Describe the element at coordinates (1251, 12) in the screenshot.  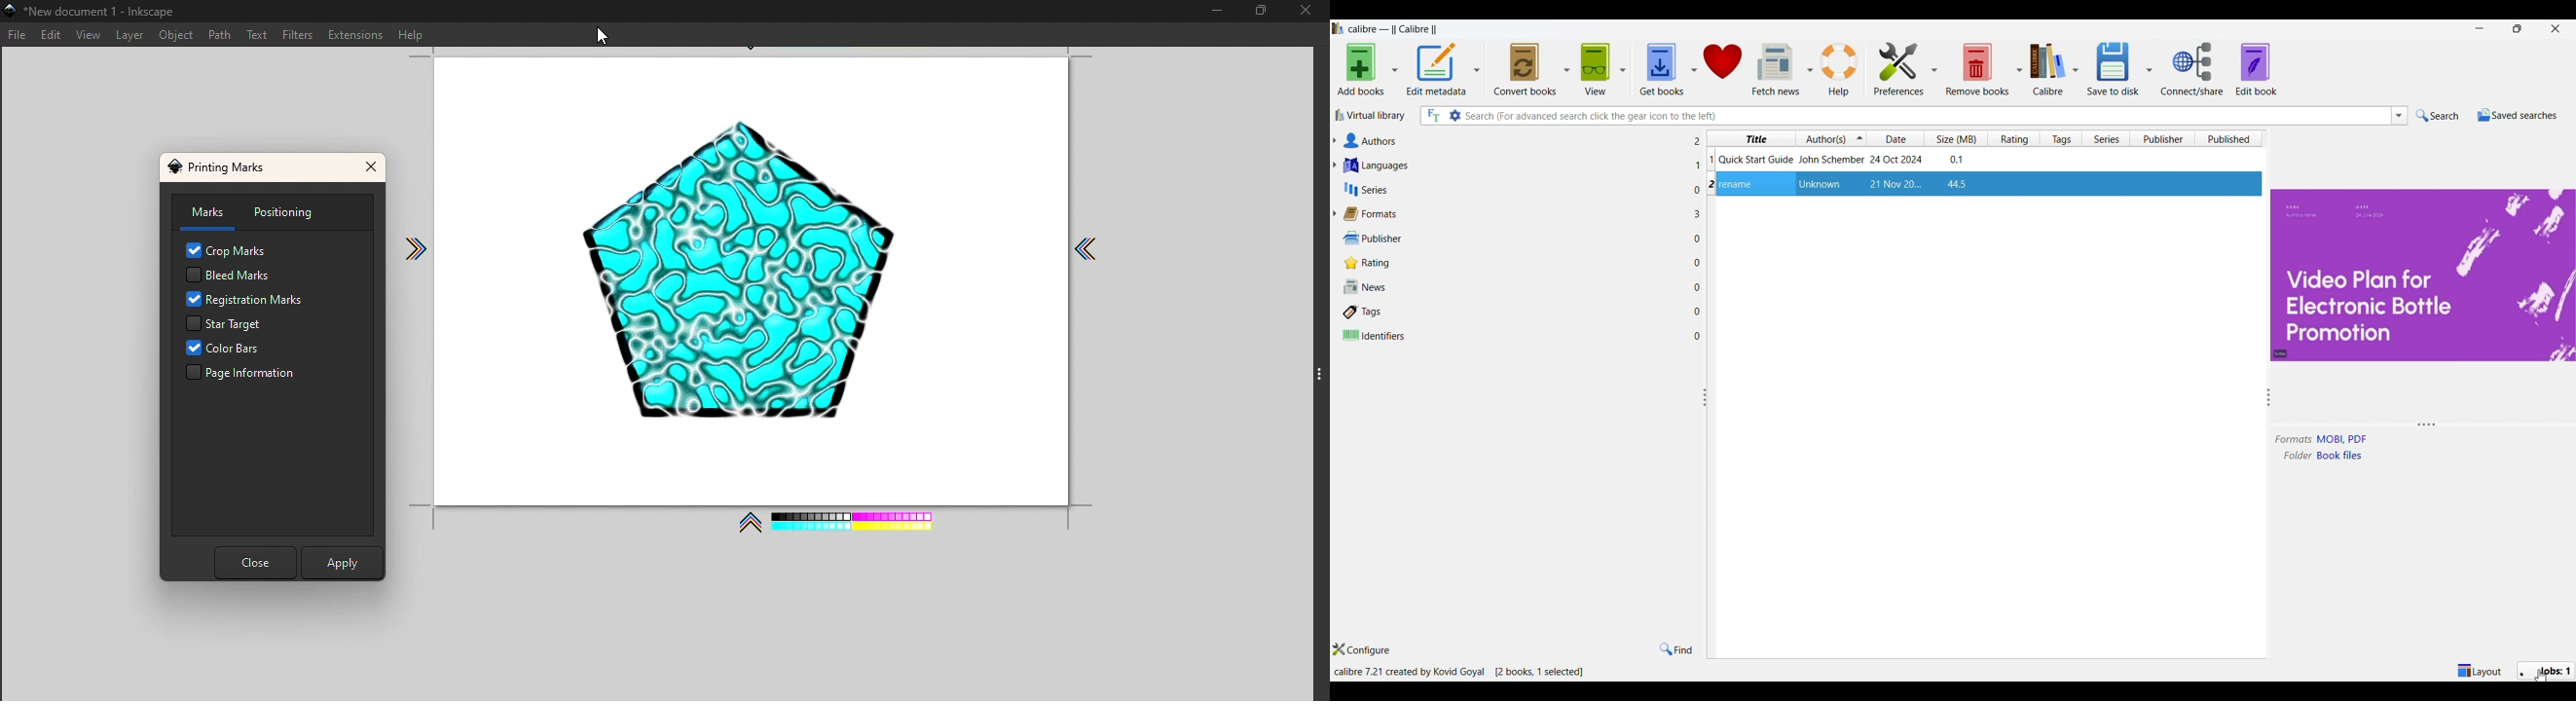
I see `Maximize` at that location.